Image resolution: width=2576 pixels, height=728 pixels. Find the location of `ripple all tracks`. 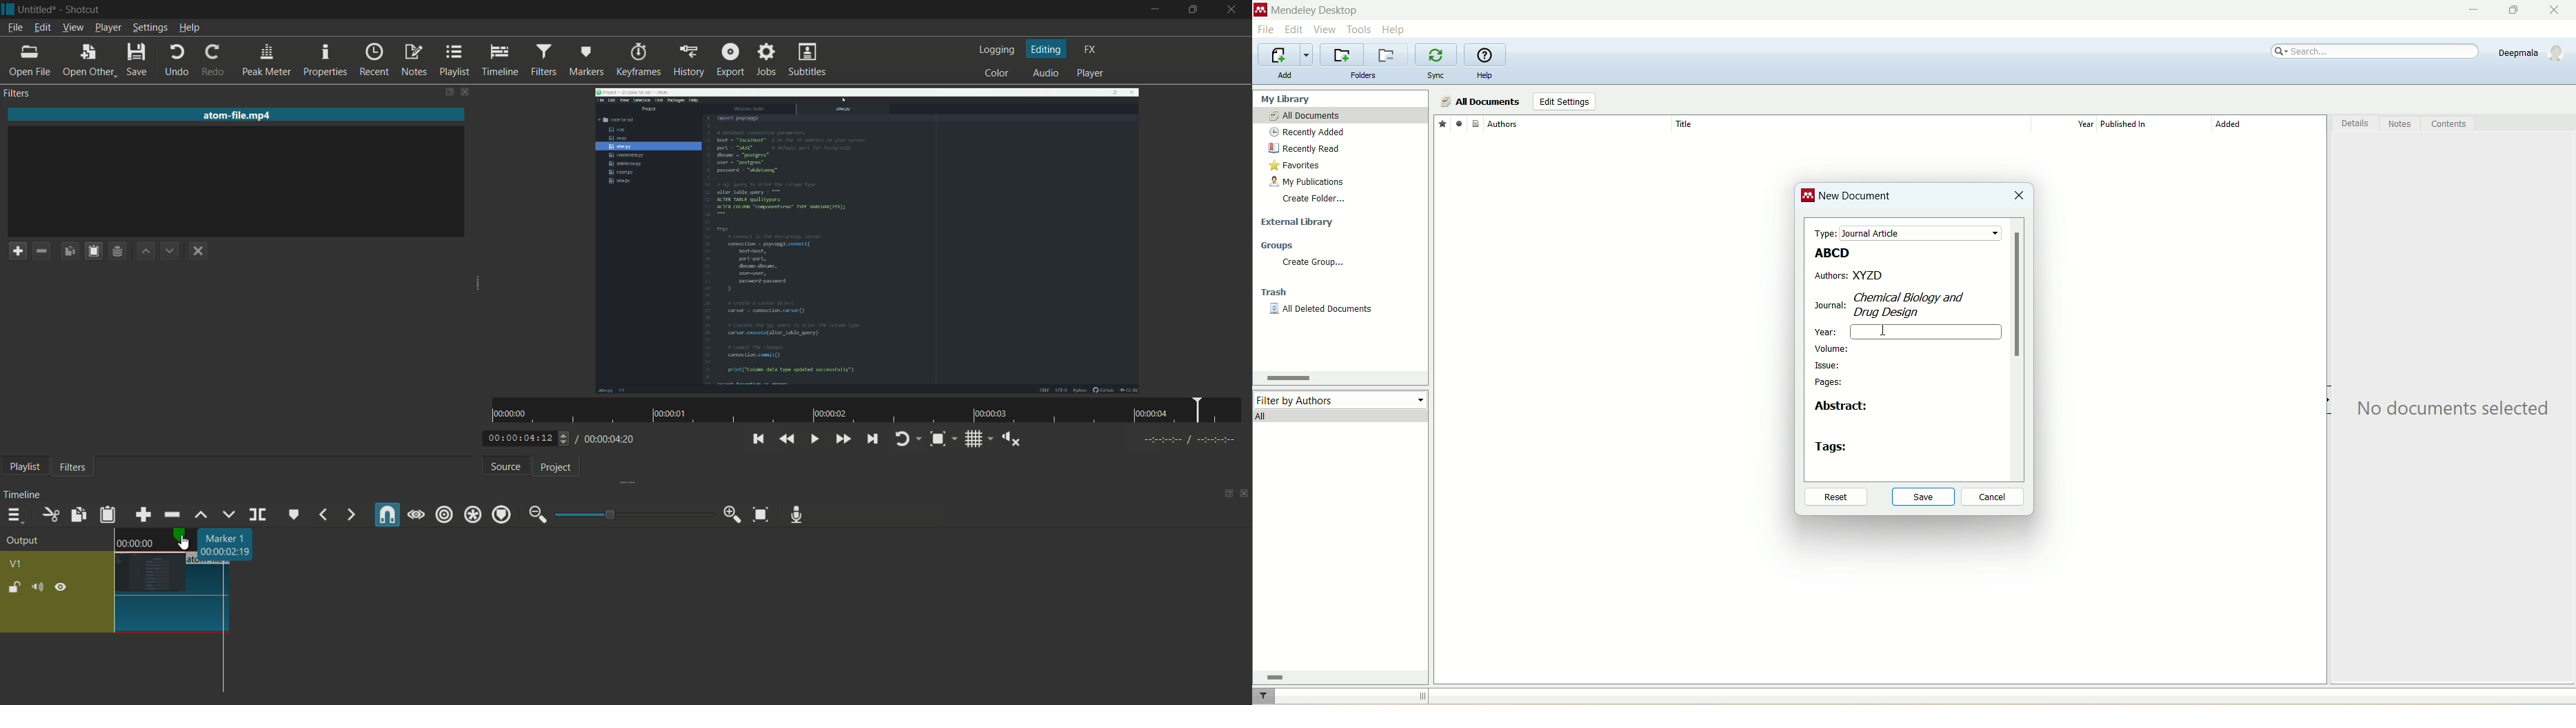

ripple all tracks is located at coordinates (472, 514).